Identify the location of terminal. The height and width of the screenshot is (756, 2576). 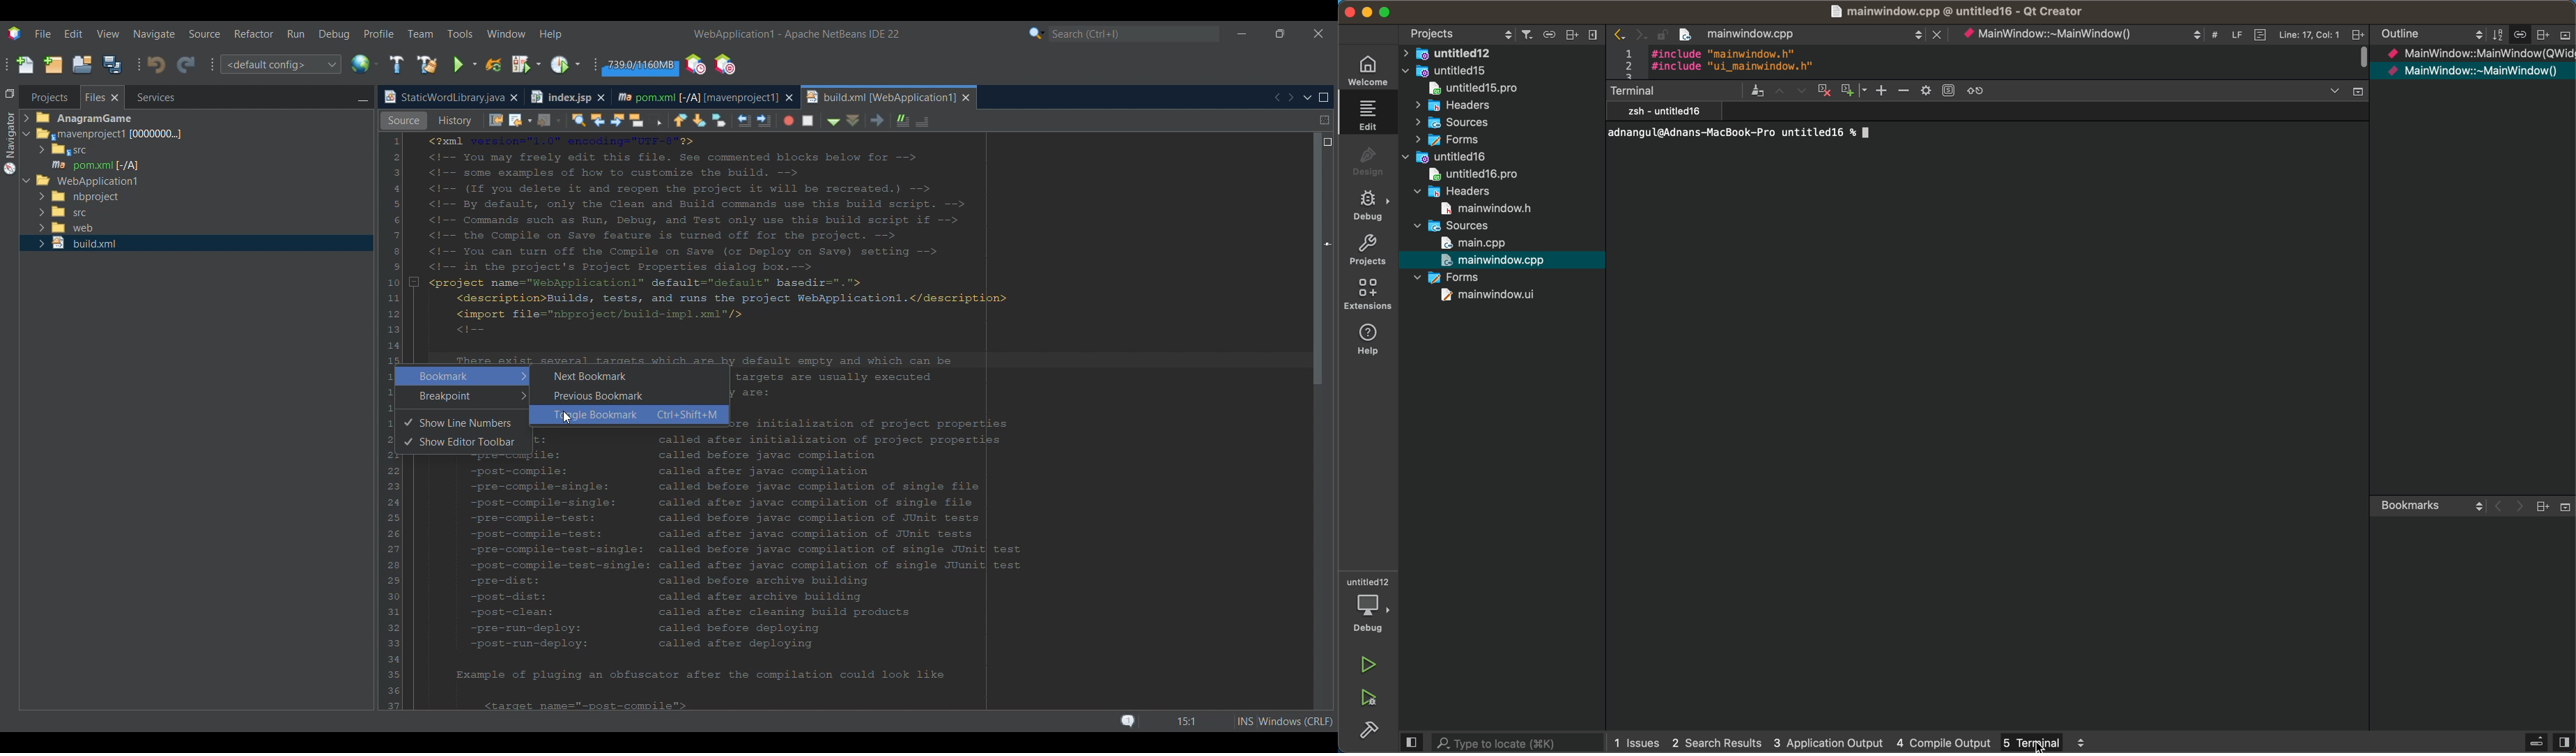
(2043, 743).